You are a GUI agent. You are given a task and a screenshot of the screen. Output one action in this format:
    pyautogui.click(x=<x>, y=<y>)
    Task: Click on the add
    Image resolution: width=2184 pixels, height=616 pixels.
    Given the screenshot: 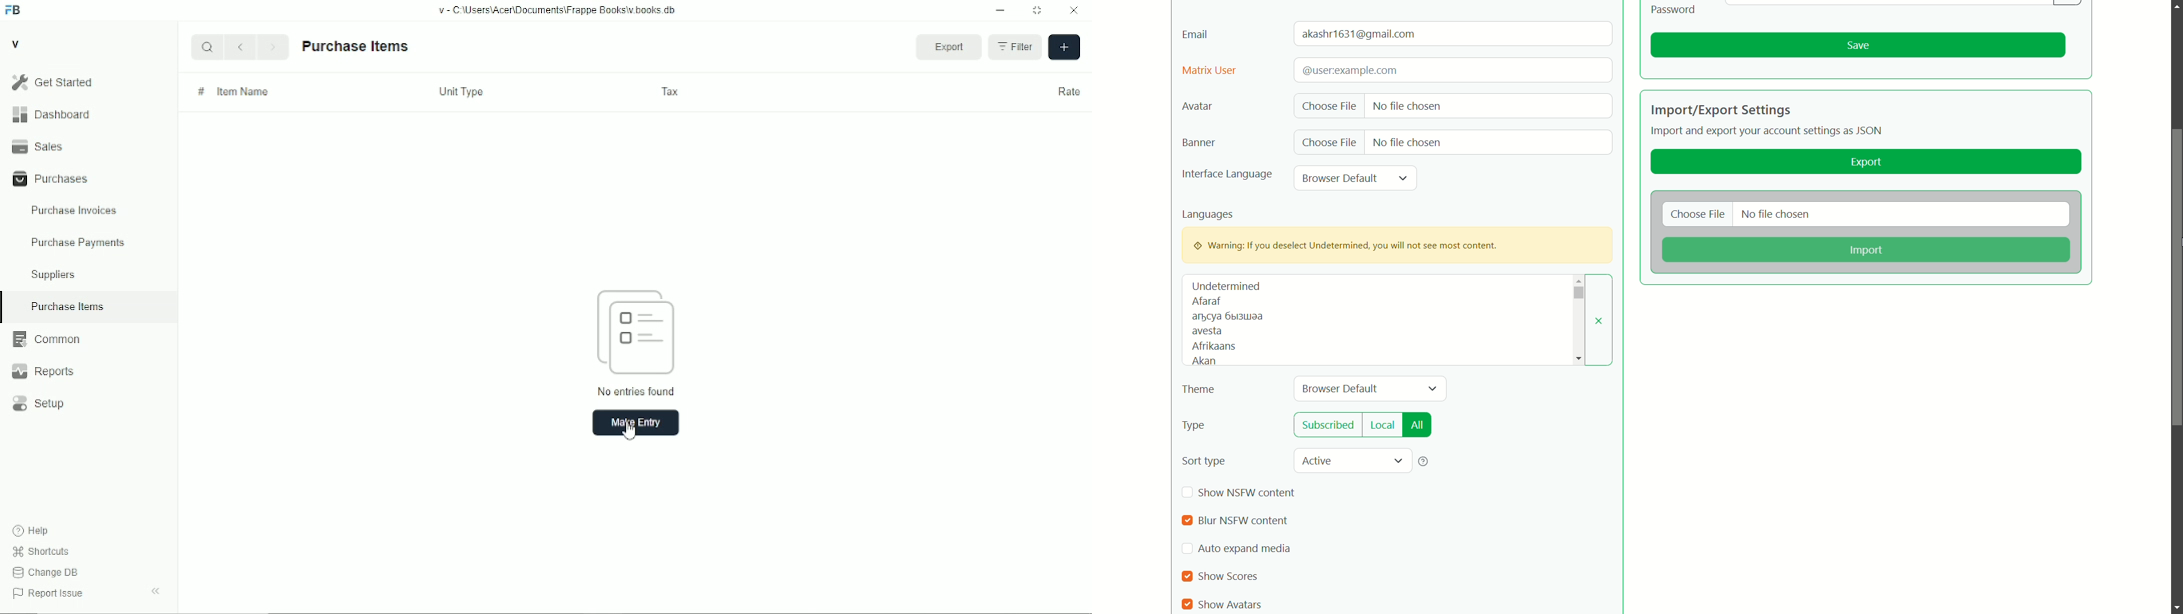 What is the action you would take?
    pyautogui.click(x=1064, y=47)
    